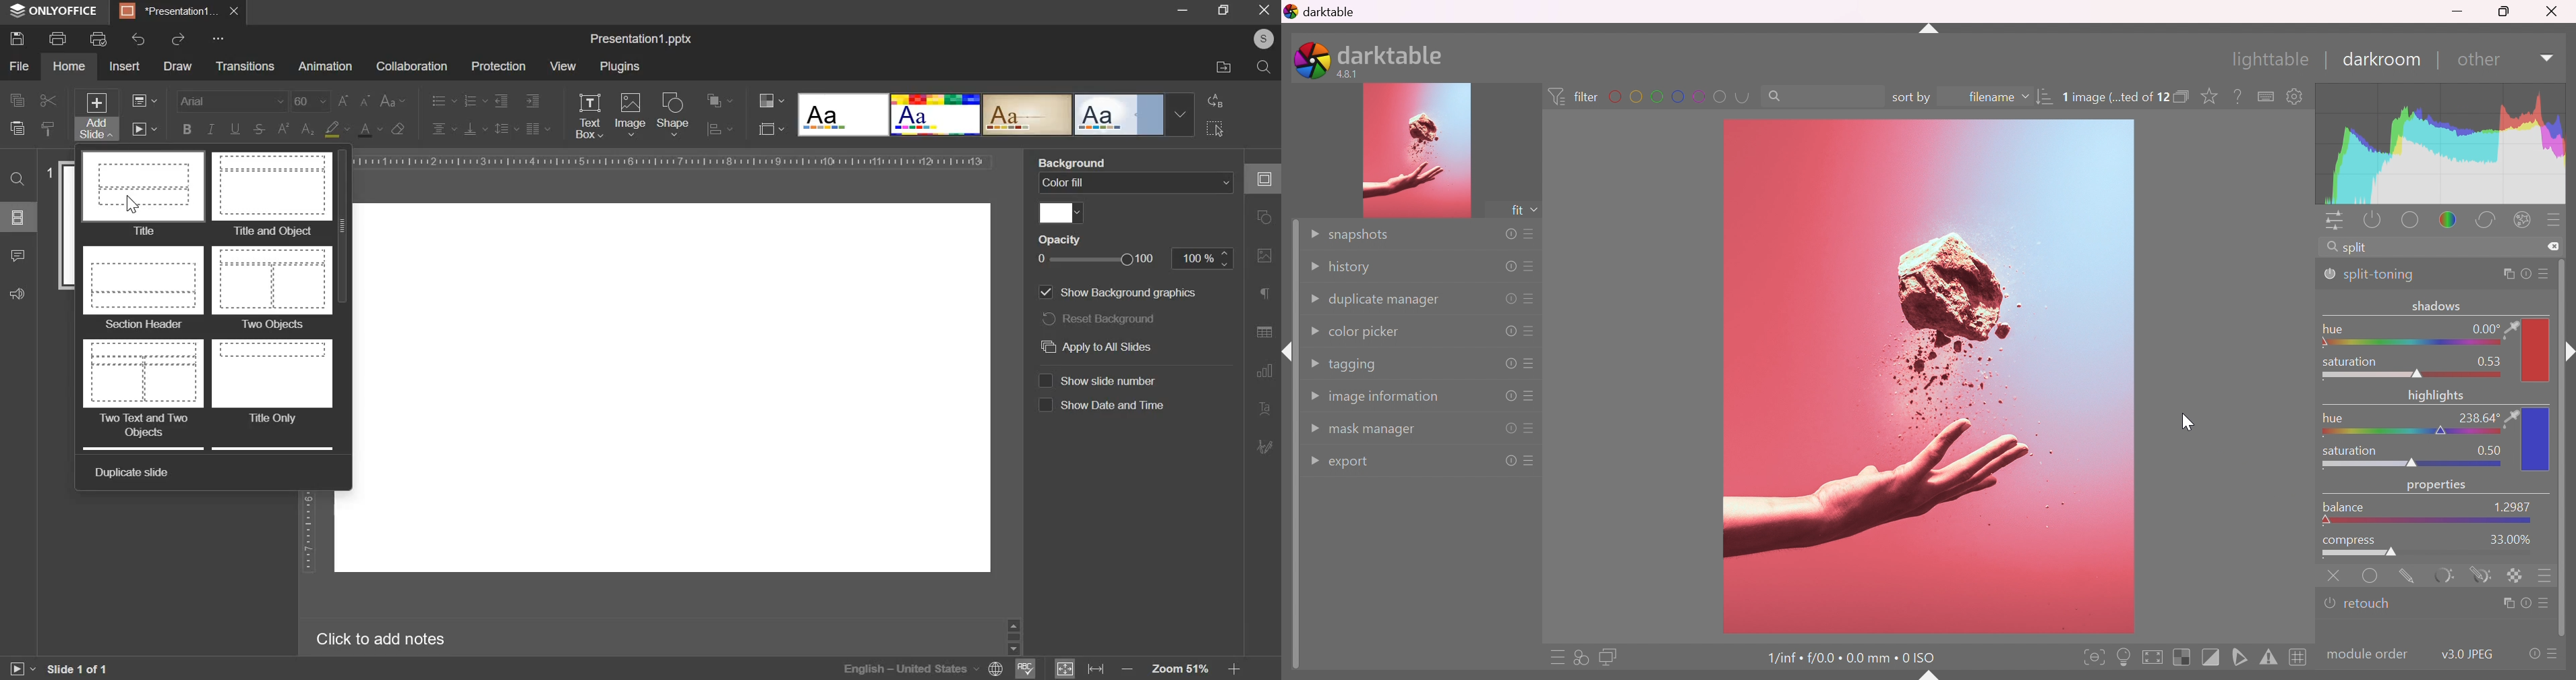 The height and width of the screenshot is (700, 2576). Describe the element at coordinates (16, 671) in the screenshot. I see `start slide show` at that location.